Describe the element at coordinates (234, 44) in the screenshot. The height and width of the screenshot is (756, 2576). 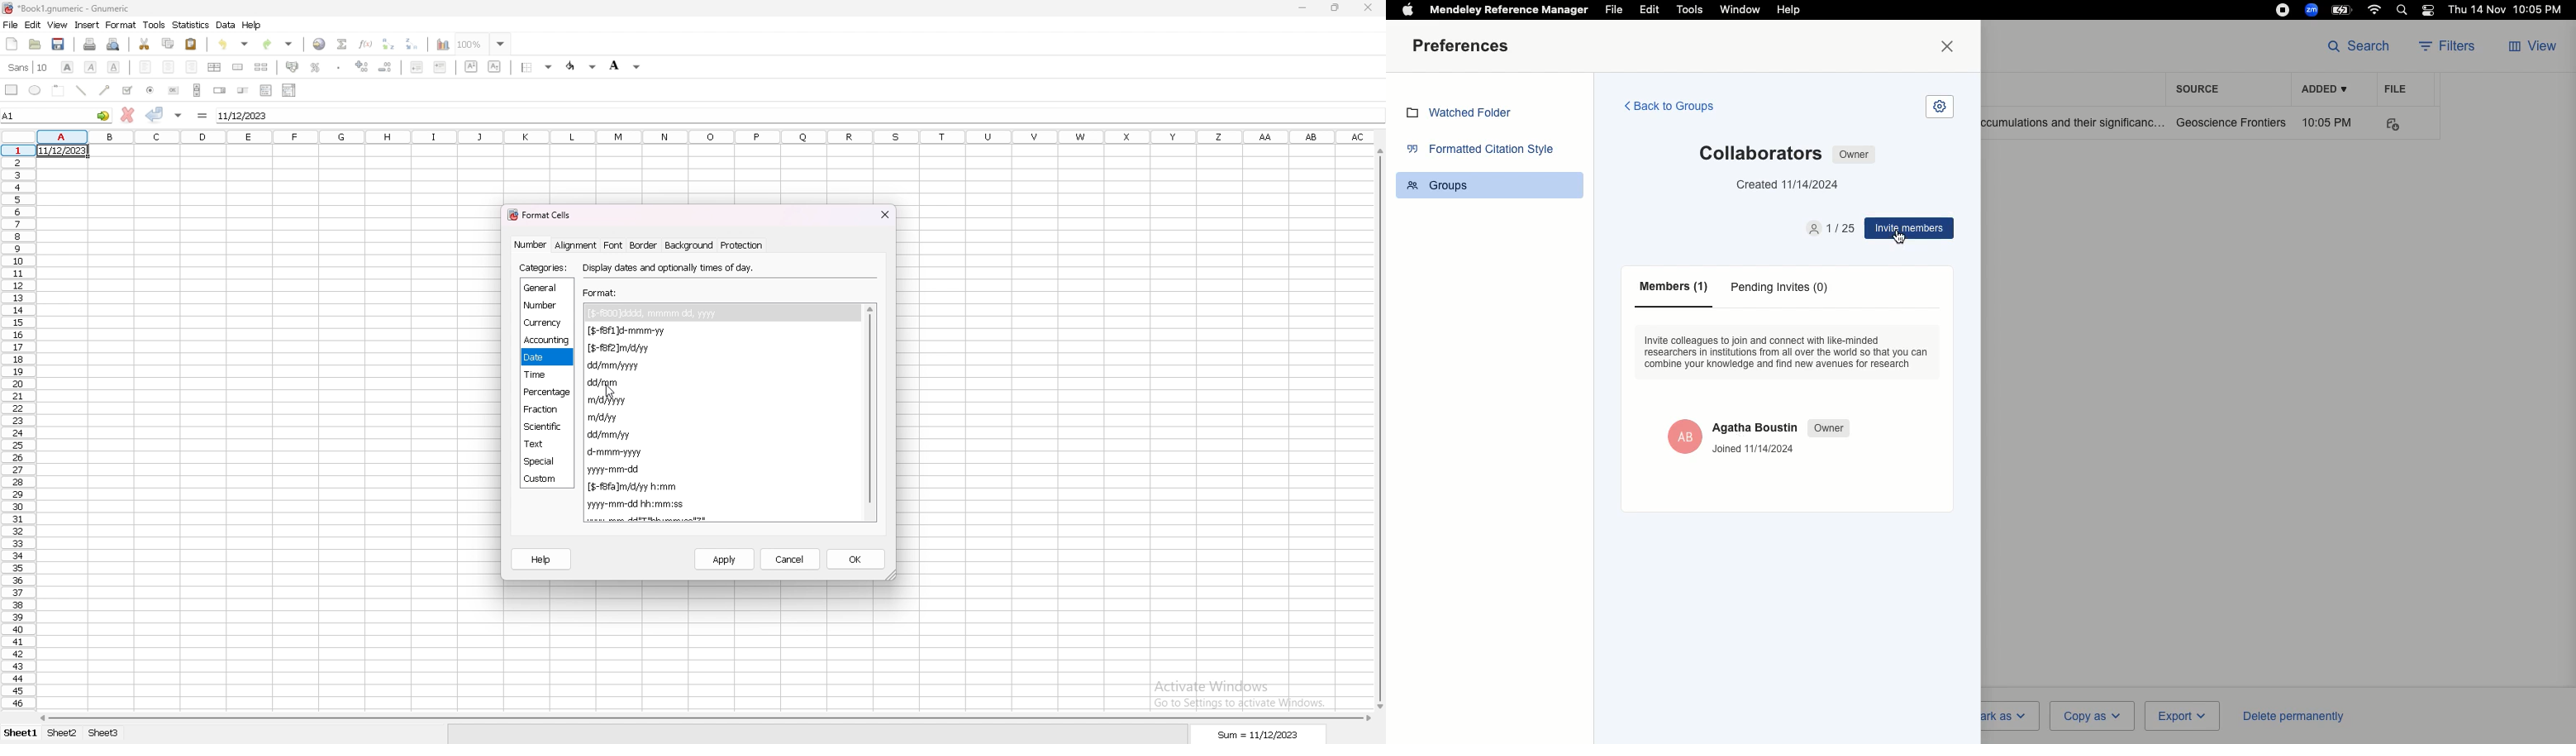
I see `undo` at that location.